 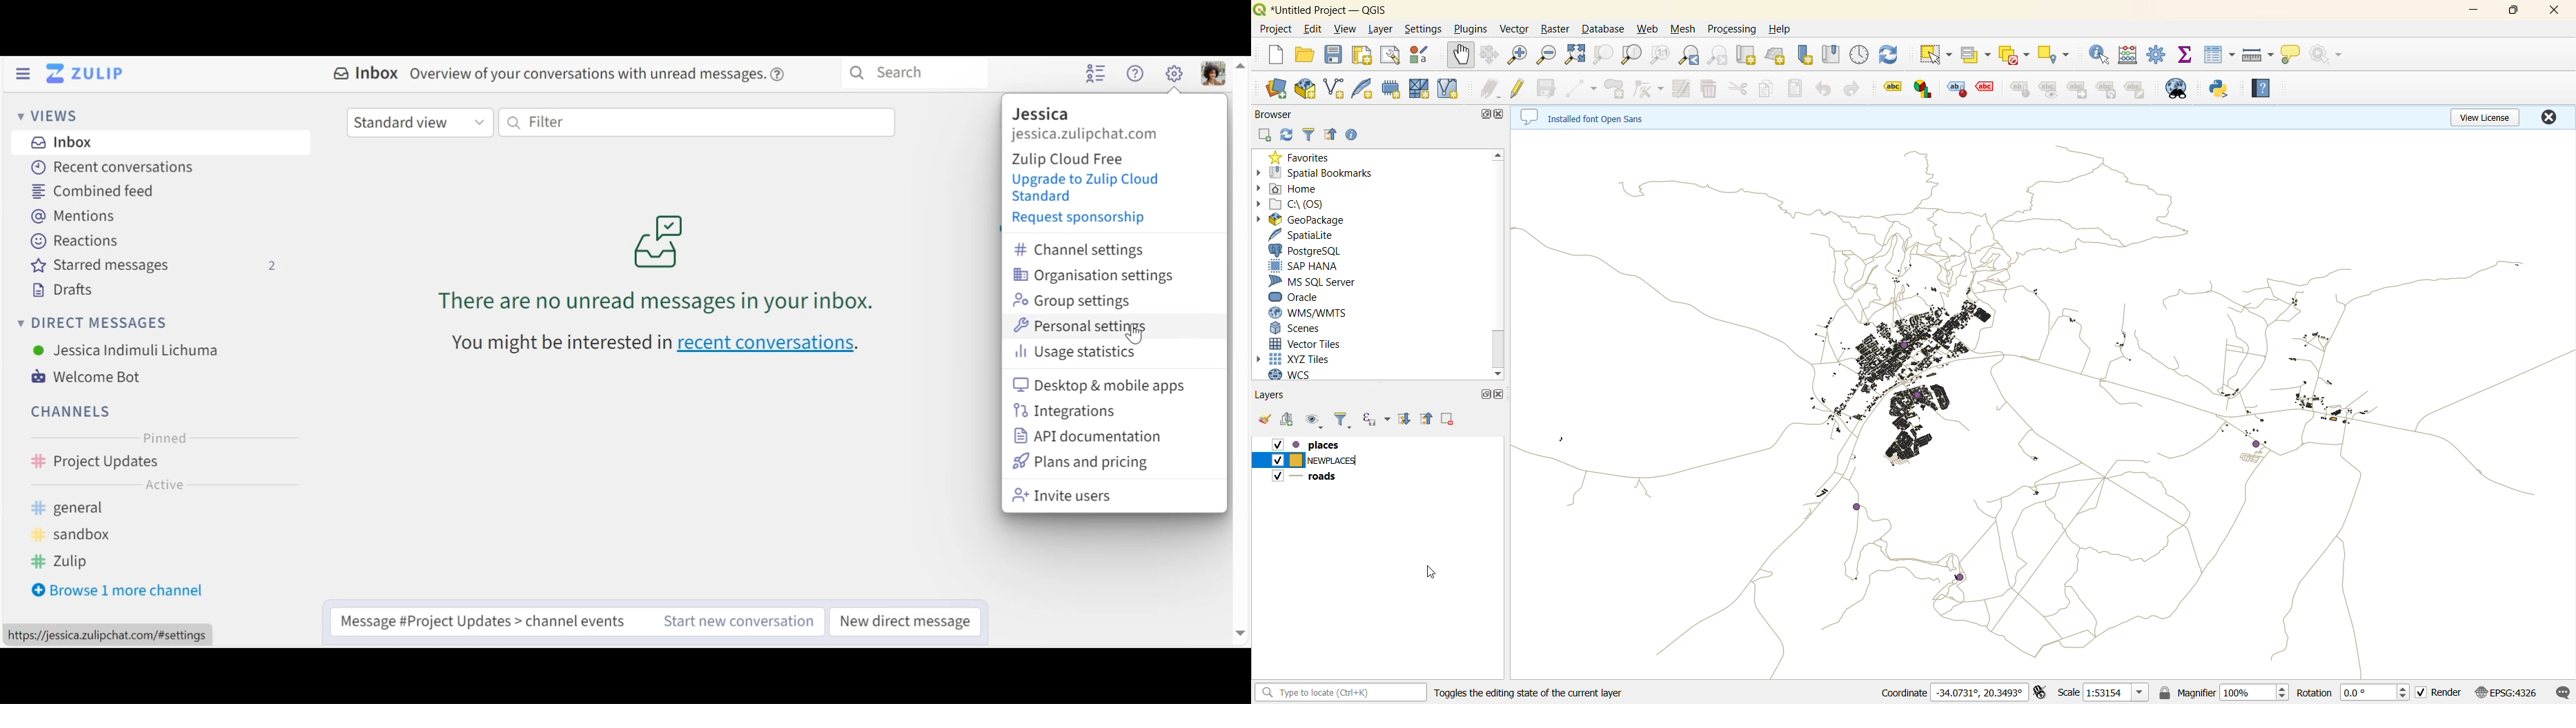 What do you see at coordinates (89, 74) in the screenshot?
I see `Go to Home View` at bounding box center [89, 74].